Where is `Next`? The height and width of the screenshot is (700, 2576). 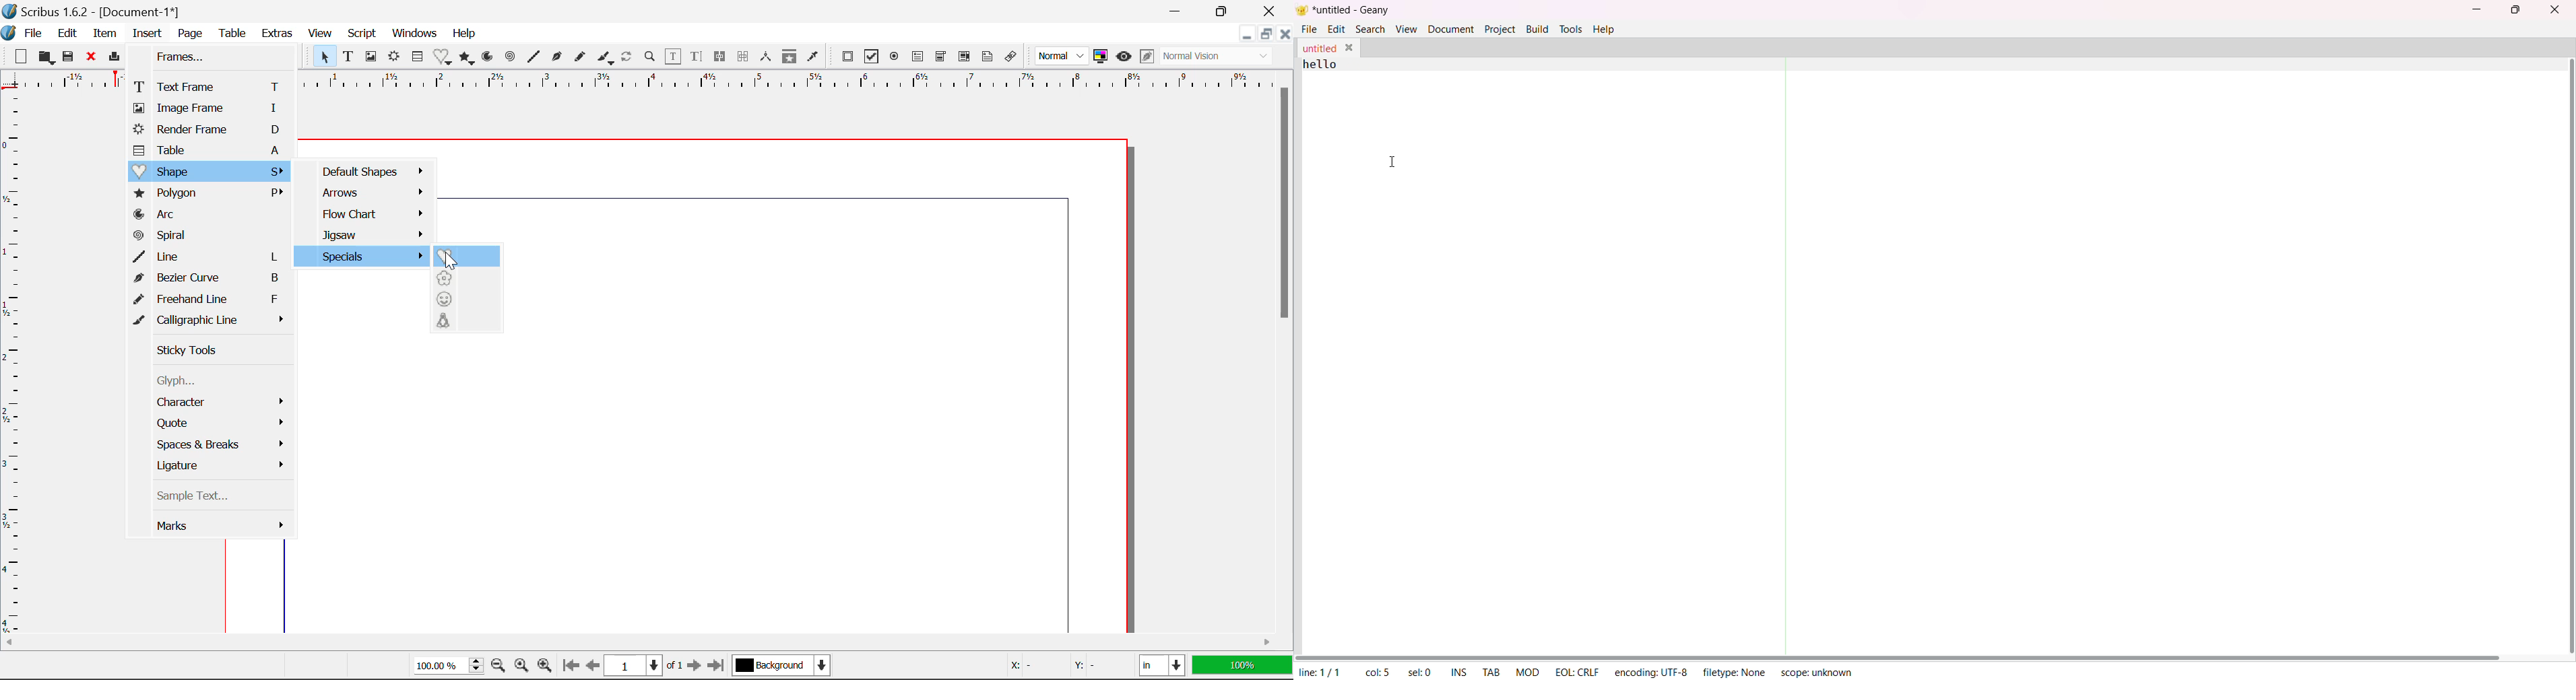
Next is located at coordinates (695, 667).